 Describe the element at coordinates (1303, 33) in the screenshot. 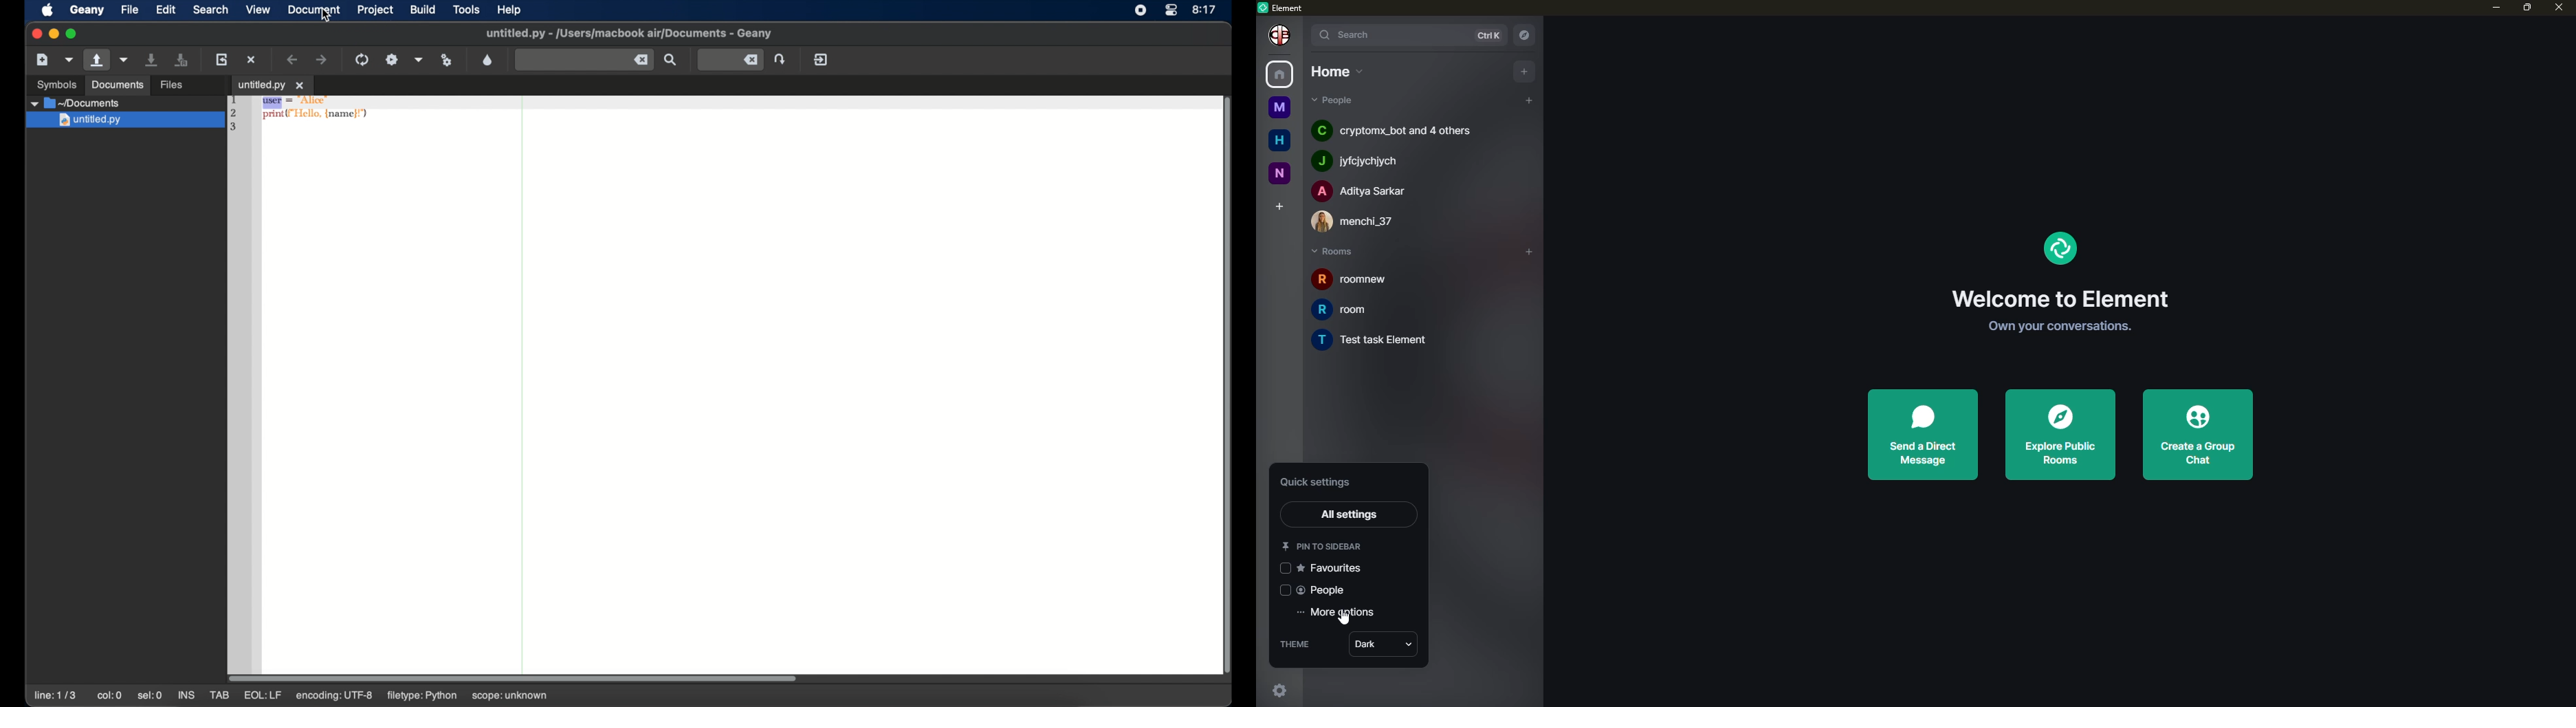

I see `expand` at that location.